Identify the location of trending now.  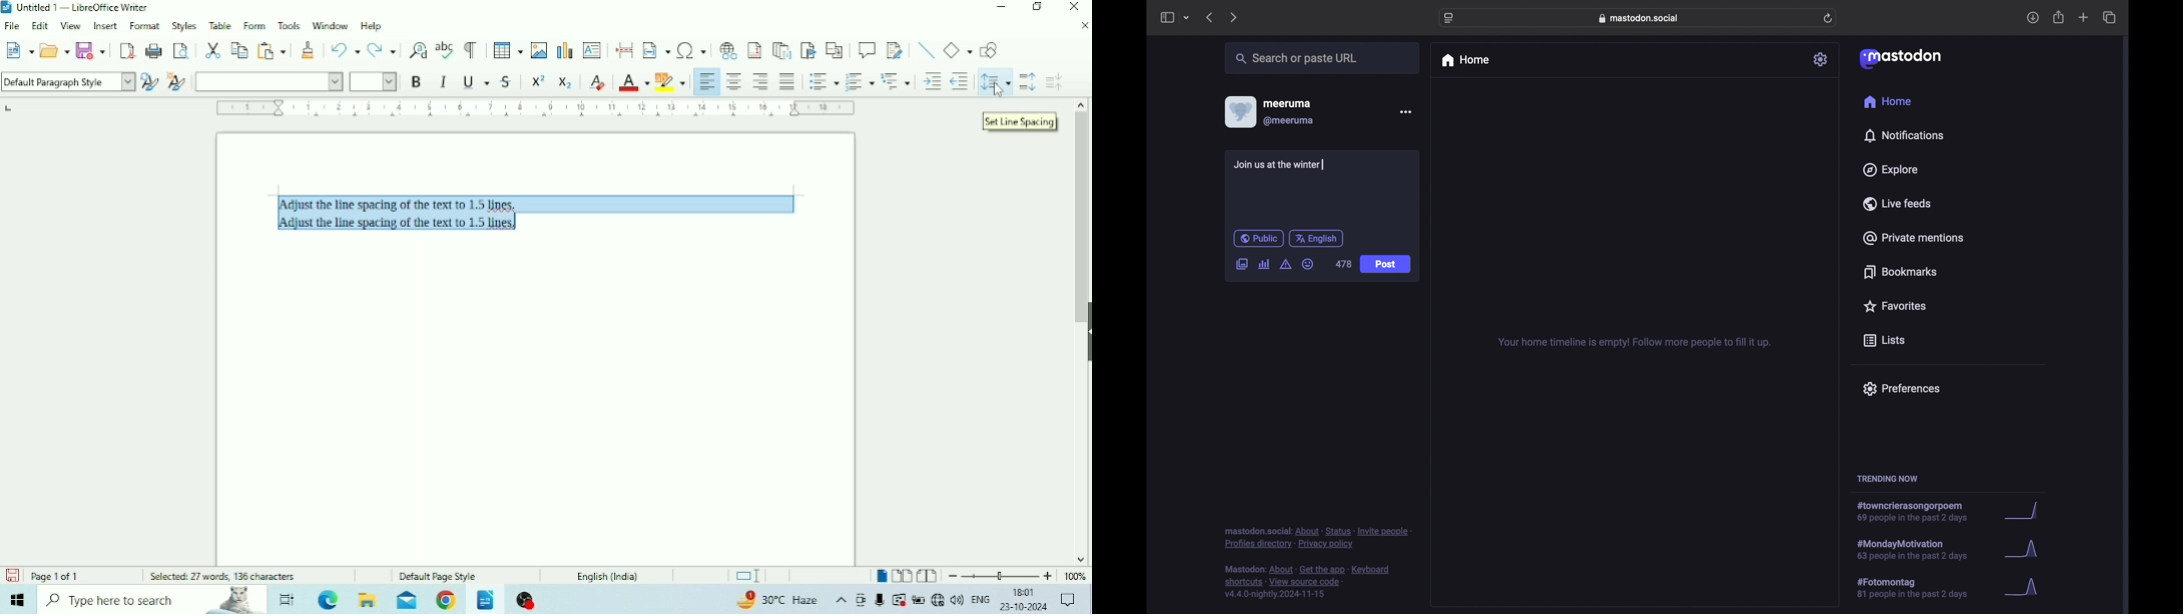
(1887, 479).